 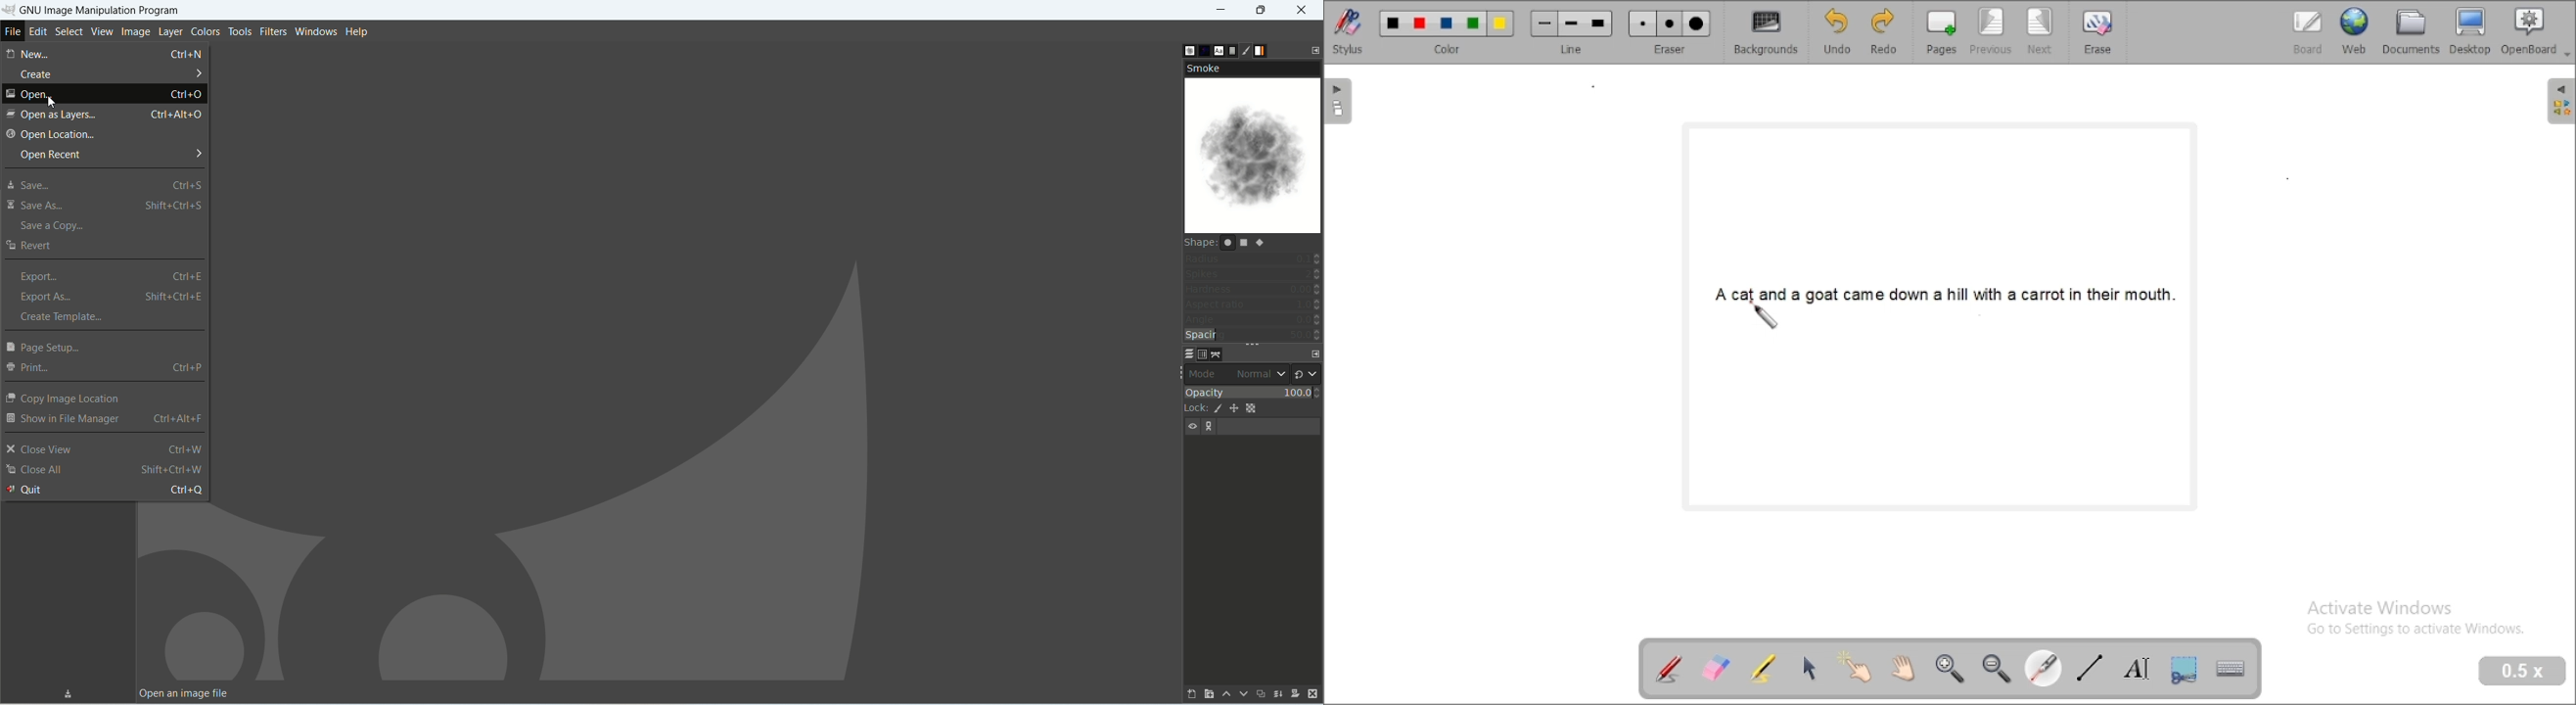 What do you see at coordinates (1904, 669) in the screenshot?
I see `scroll page` at bounding box center [1904, 669].